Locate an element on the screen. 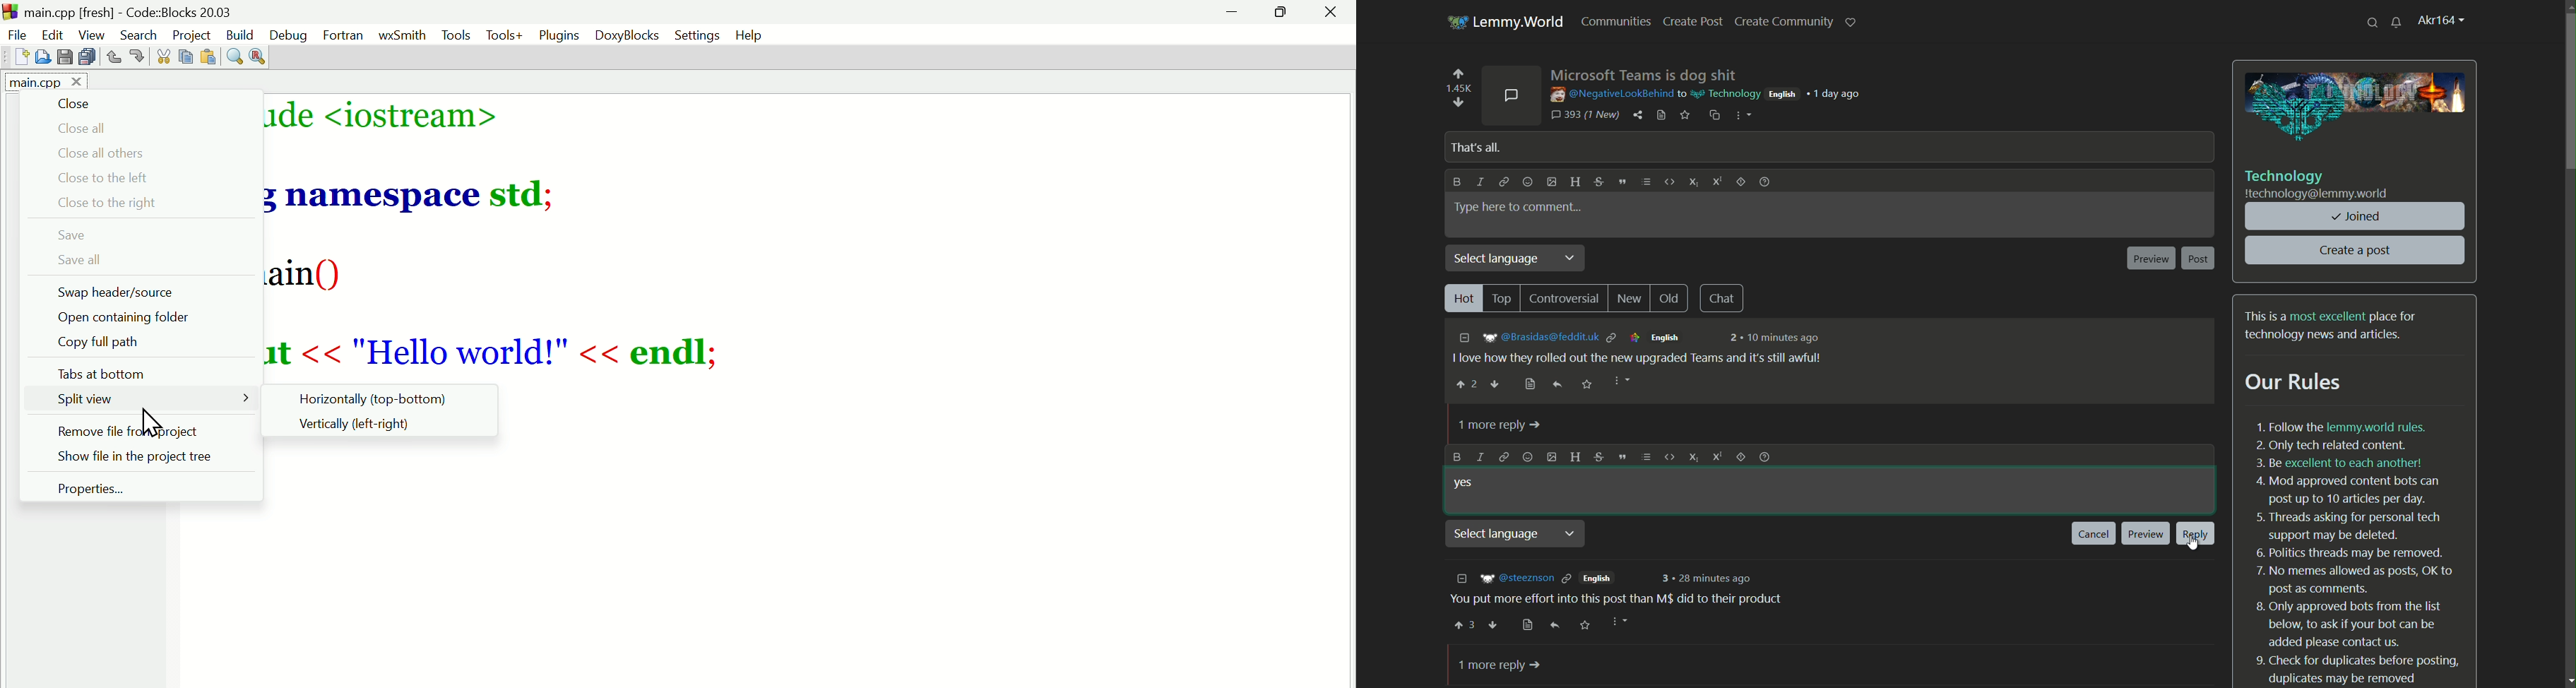 The image size is (2576, 700). Open containing folder is located at coordinates (110, 318).